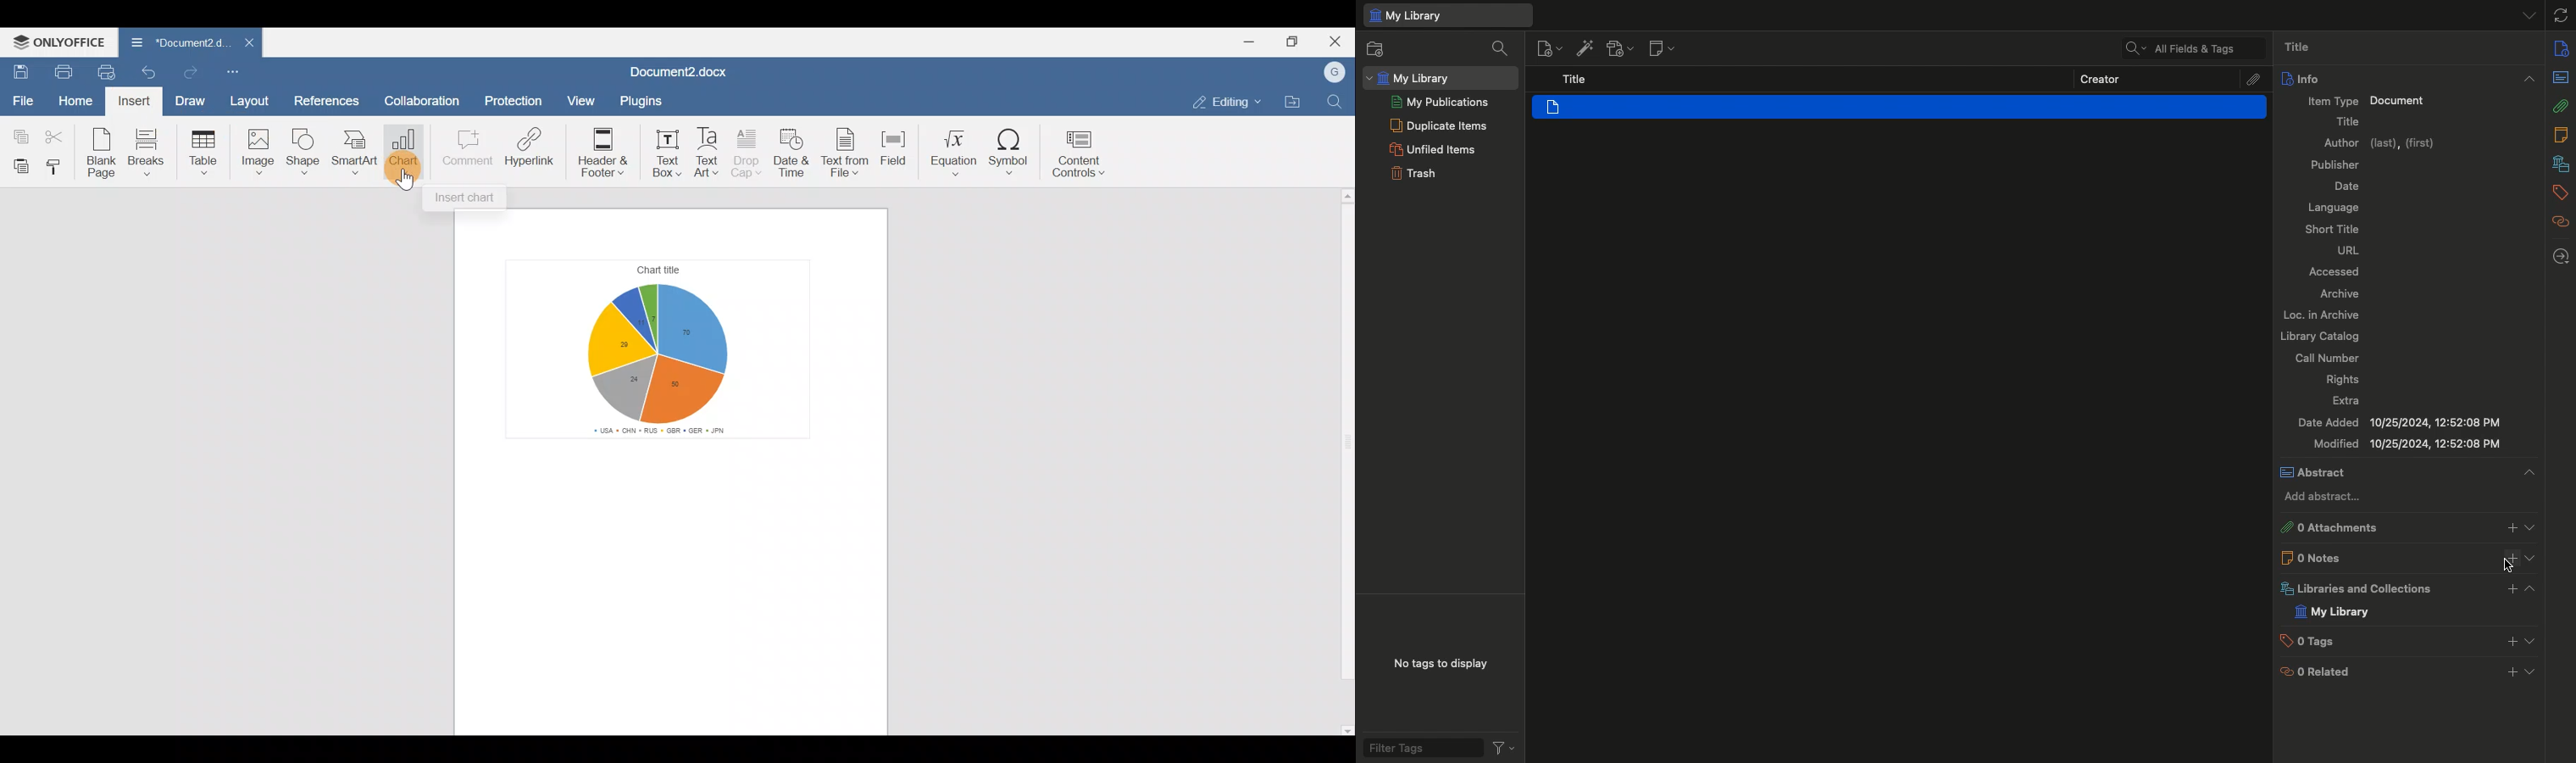 Image resolution: width=2576 pixels, height=784 pixels. I want to click on Text box, so click(662, 150).